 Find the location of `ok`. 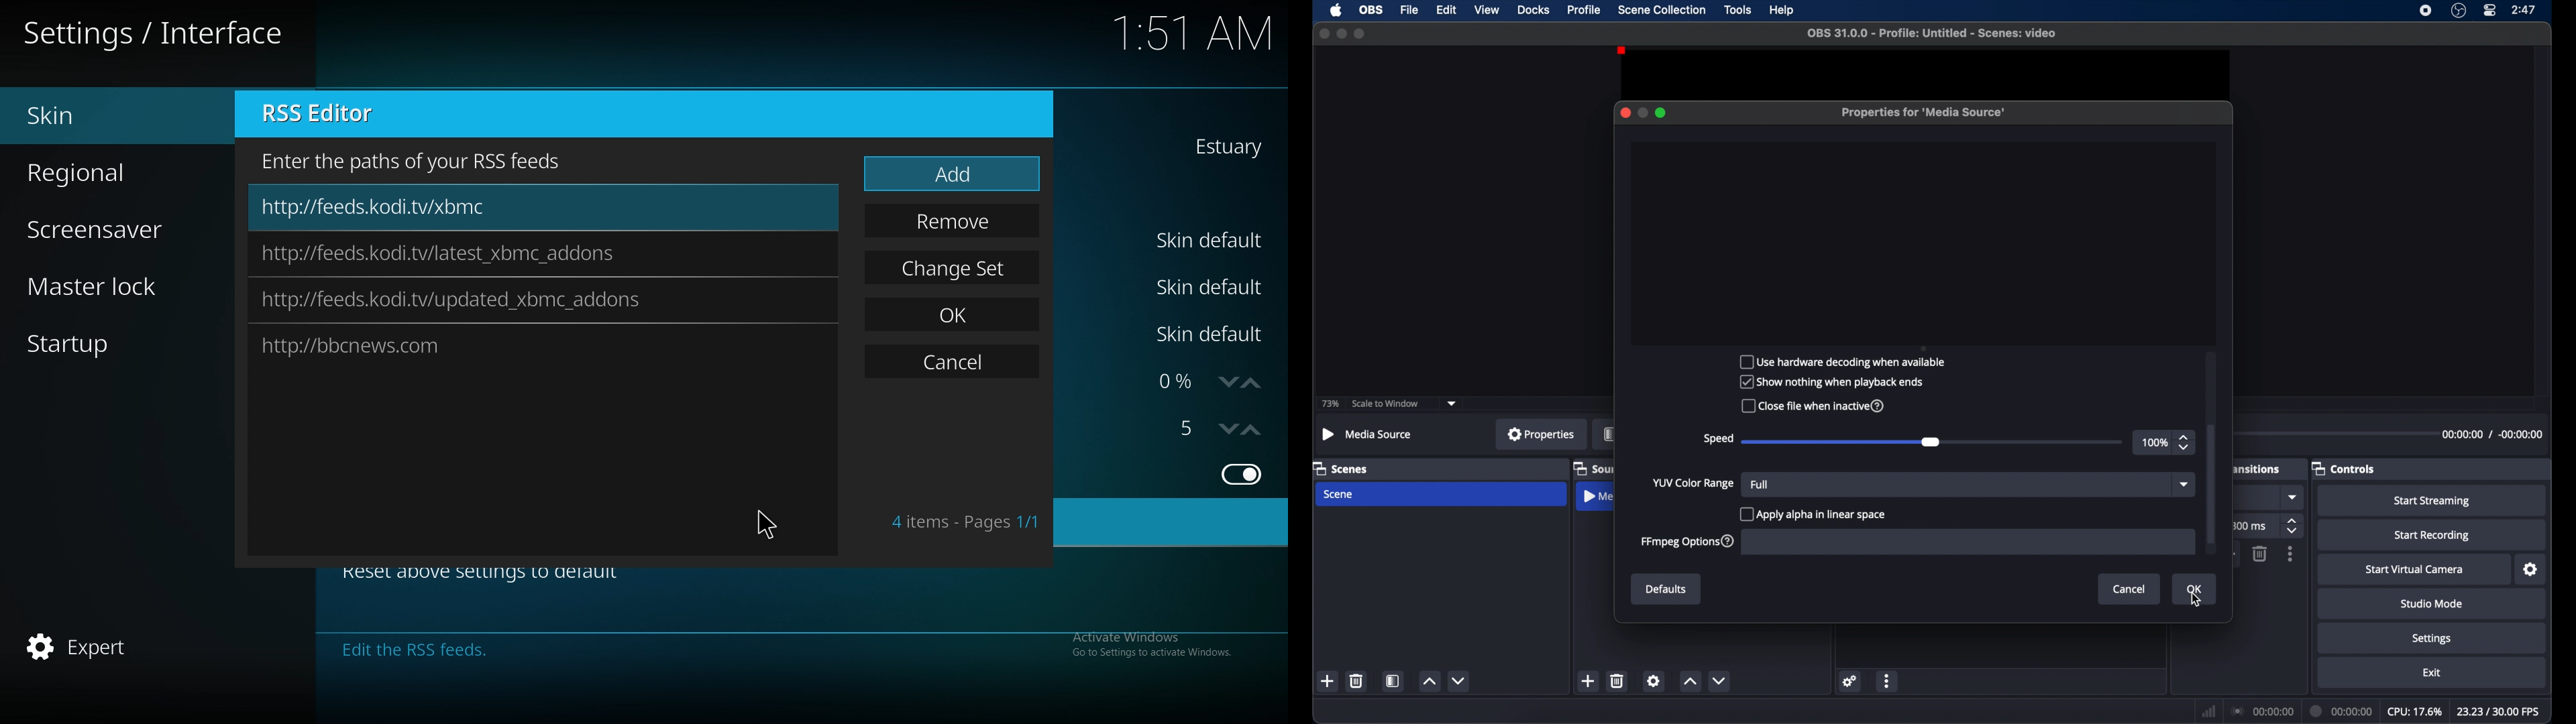

ok is located at coordinates (955, 311).